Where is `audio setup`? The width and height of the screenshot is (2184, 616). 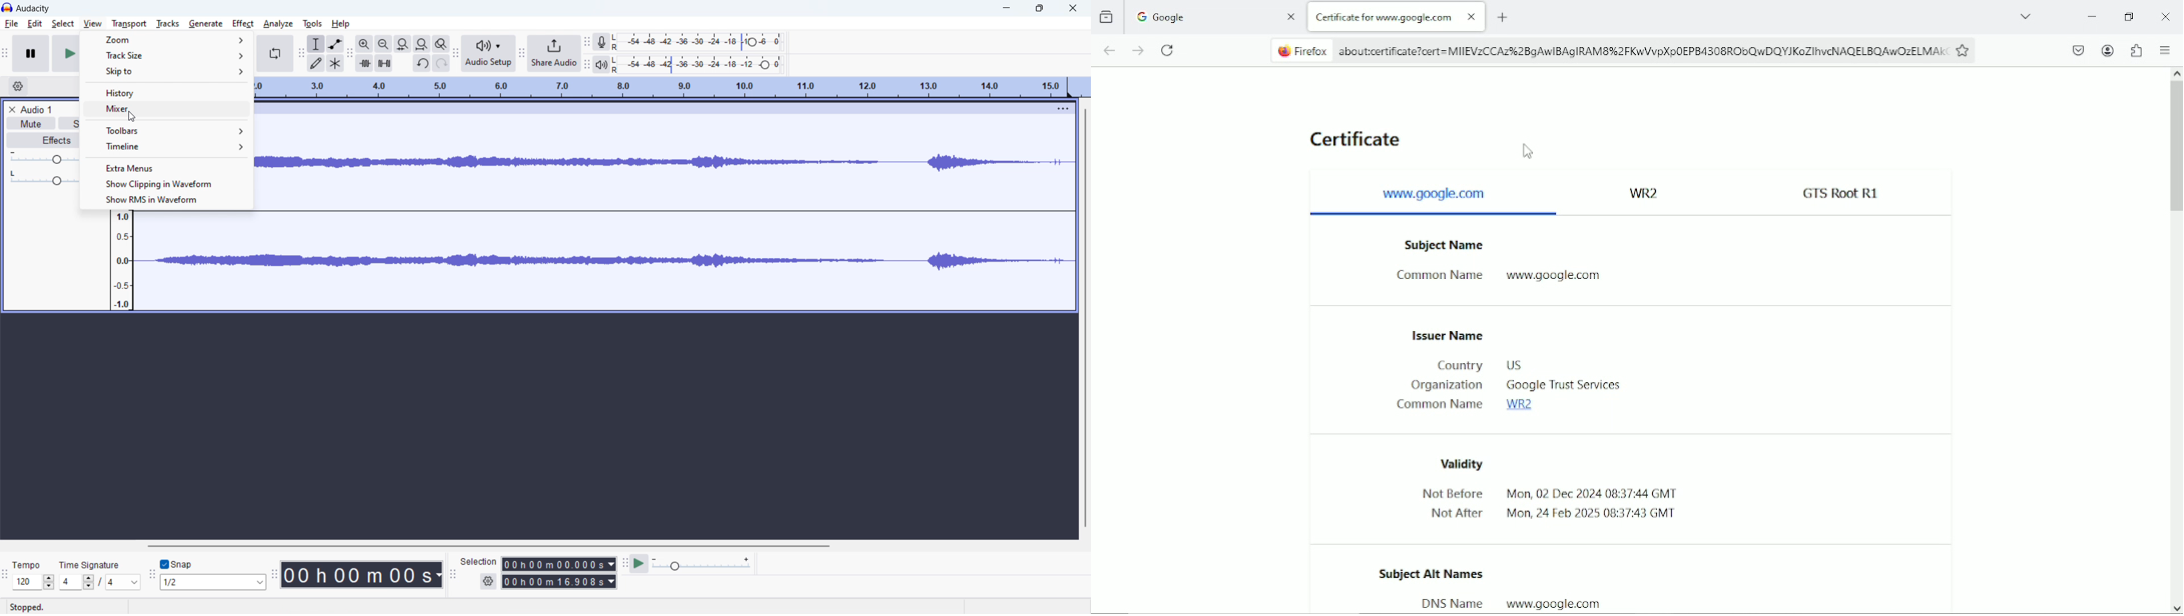 audio setup is located at coordinates (489, 54).